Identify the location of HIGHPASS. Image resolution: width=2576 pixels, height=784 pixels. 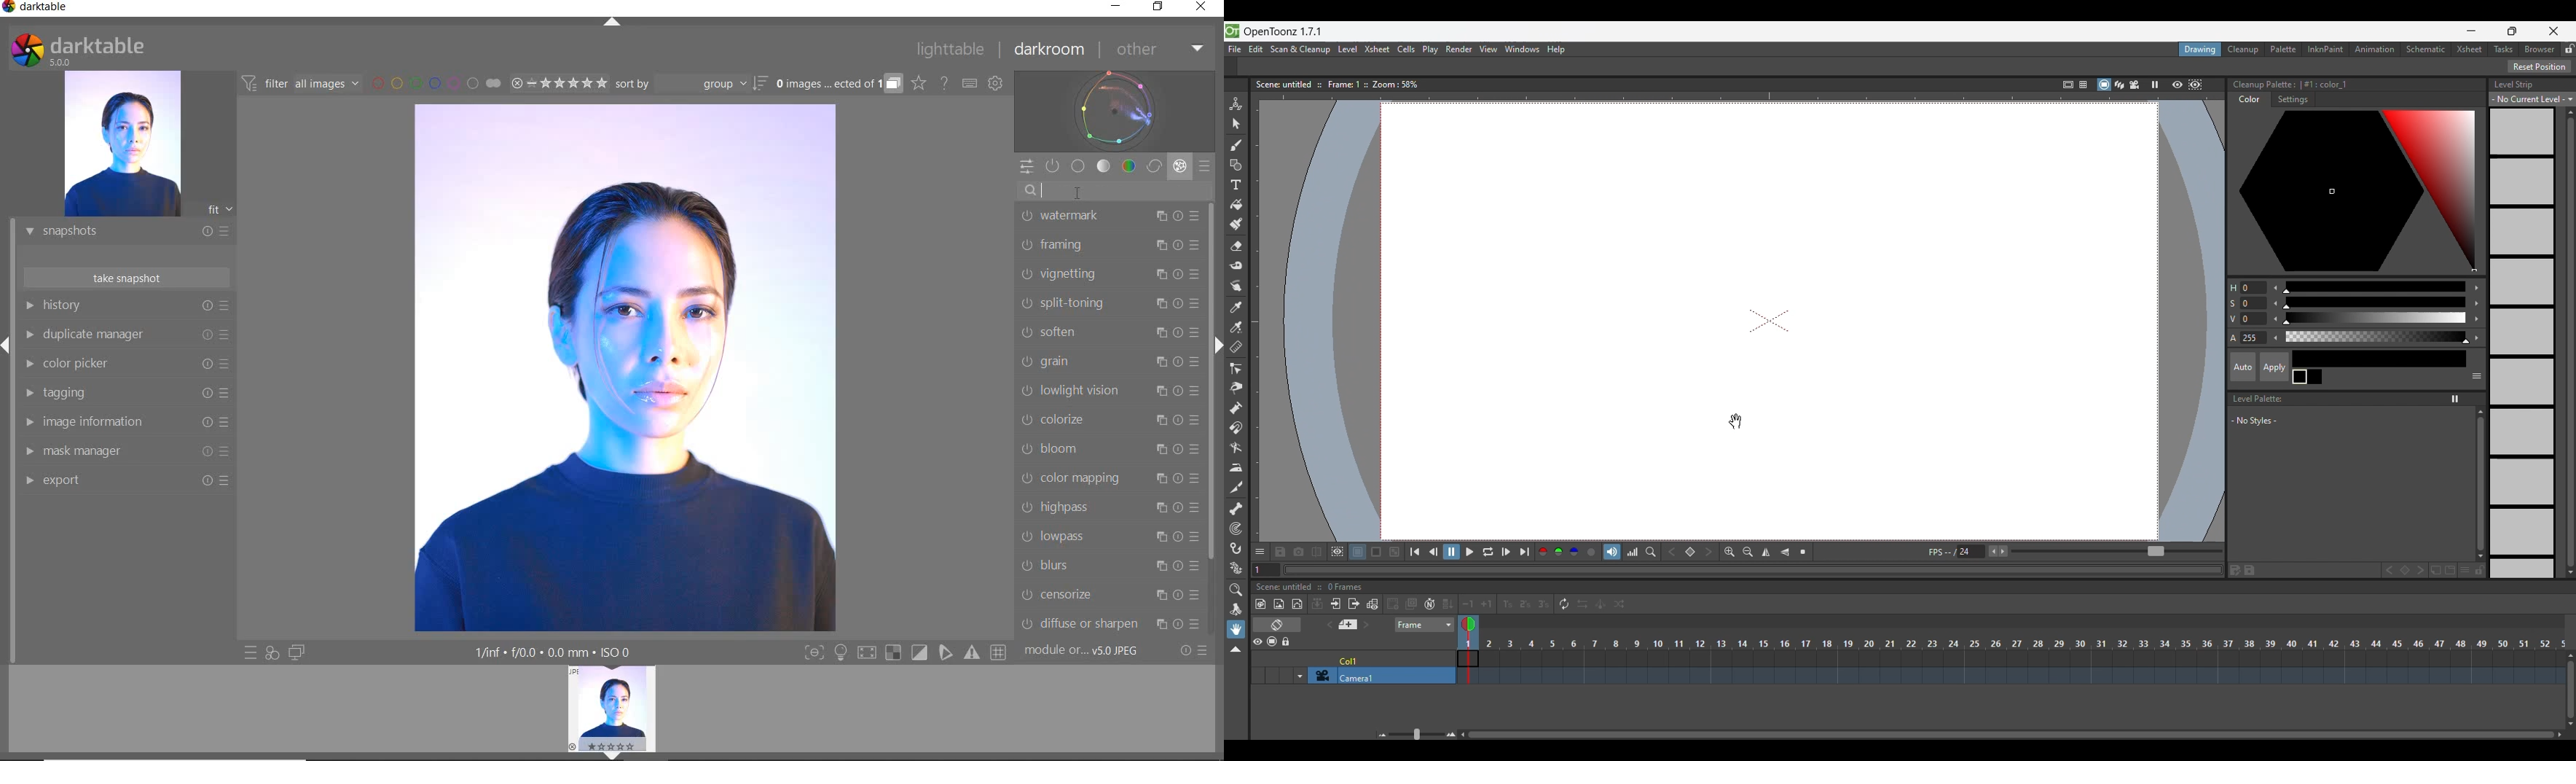
(1109, 509).